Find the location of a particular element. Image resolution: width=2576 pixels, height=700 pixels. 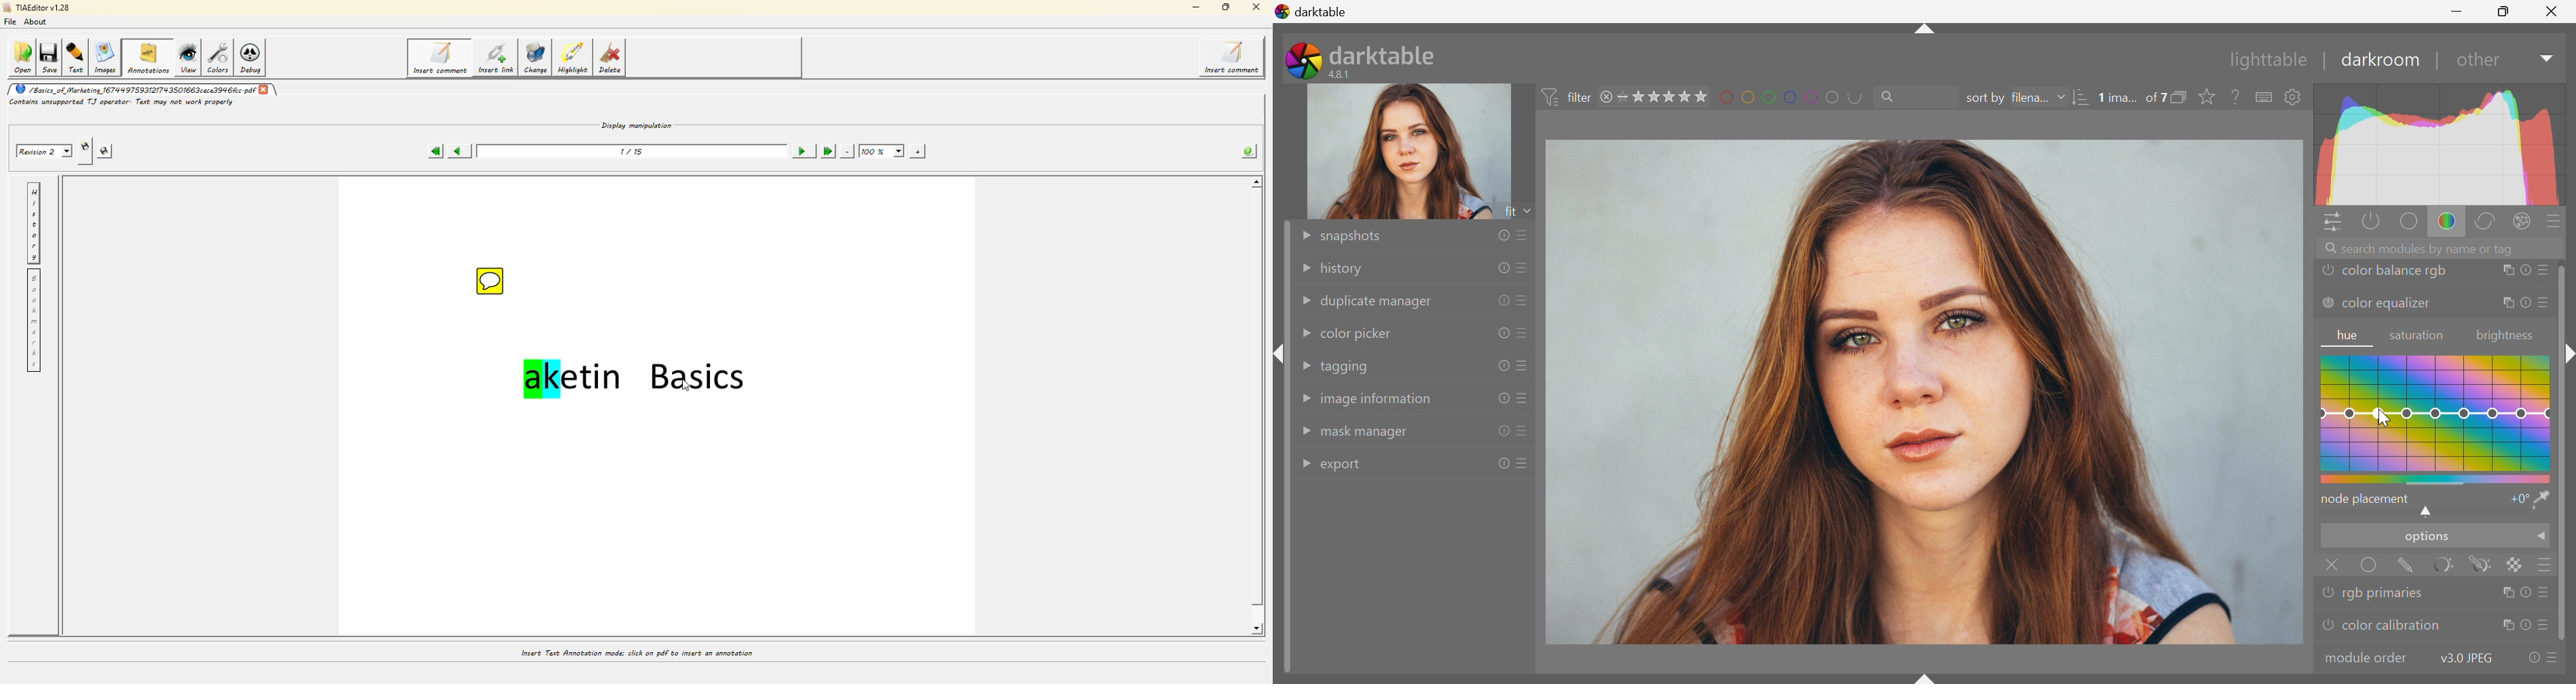

reset is located at coordinates (1499, 333).